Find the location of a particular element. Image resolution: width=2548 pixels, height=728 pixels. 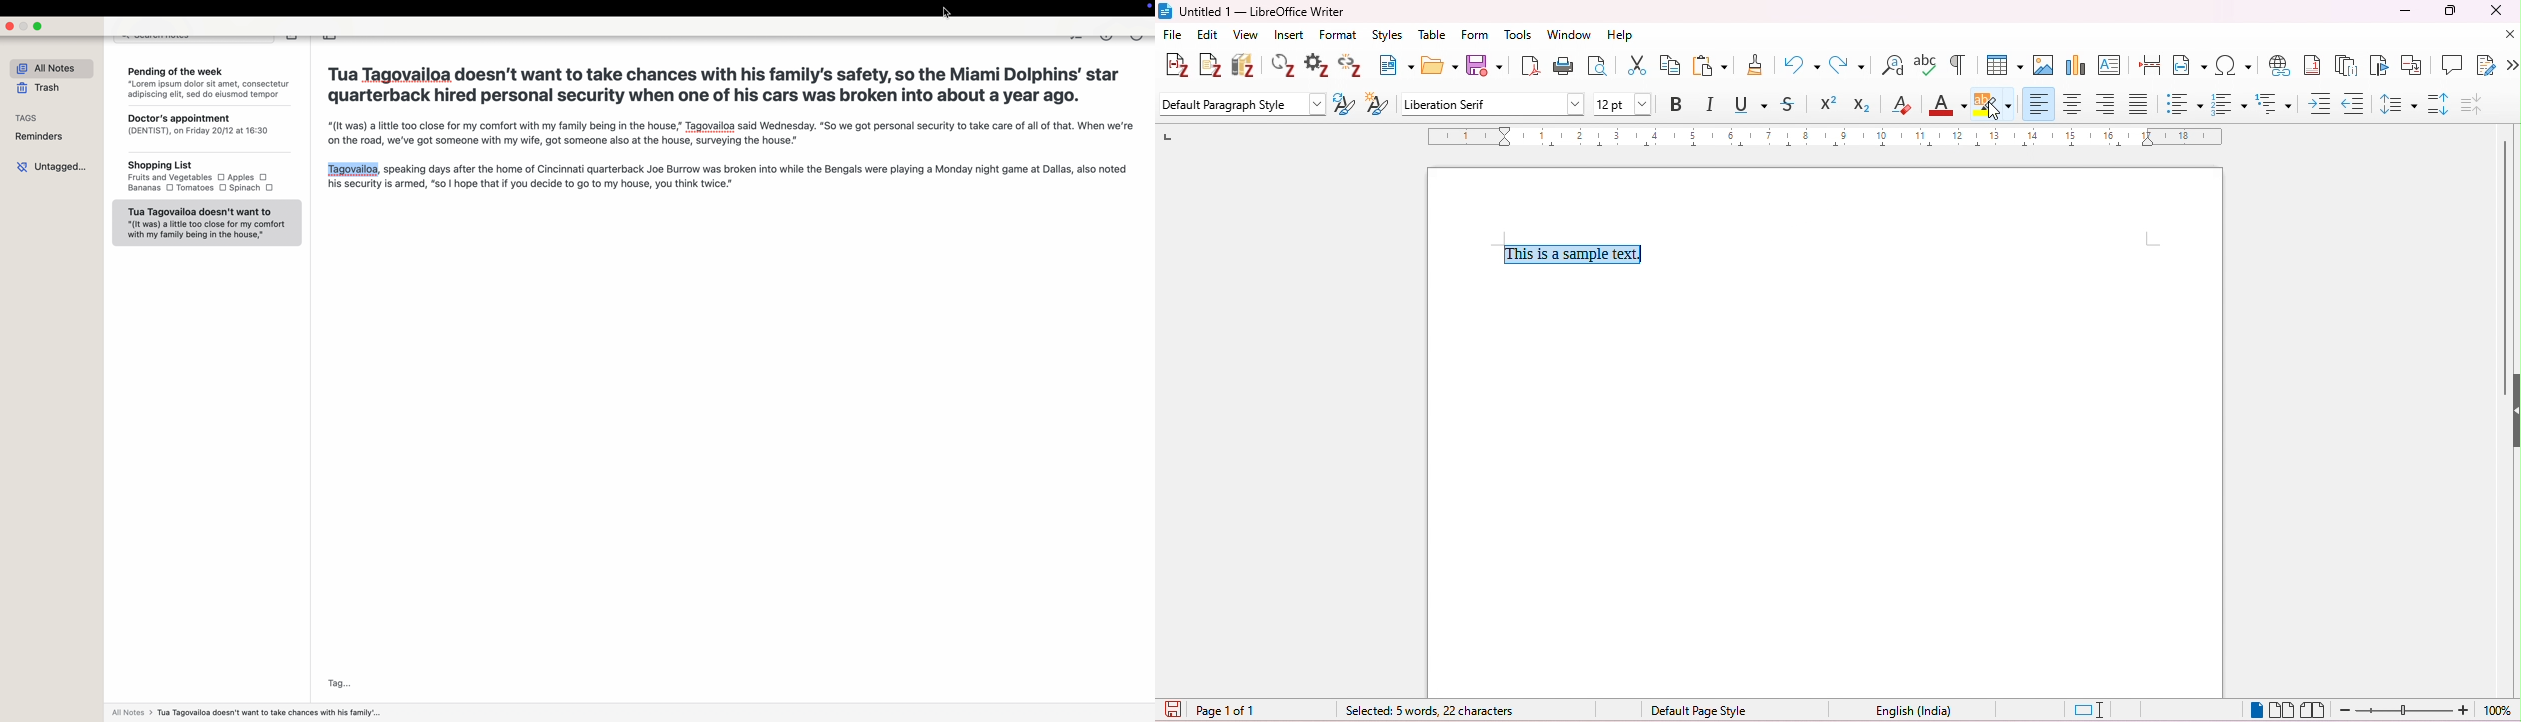

toggle print preview is located at coordinates (1598, 67).